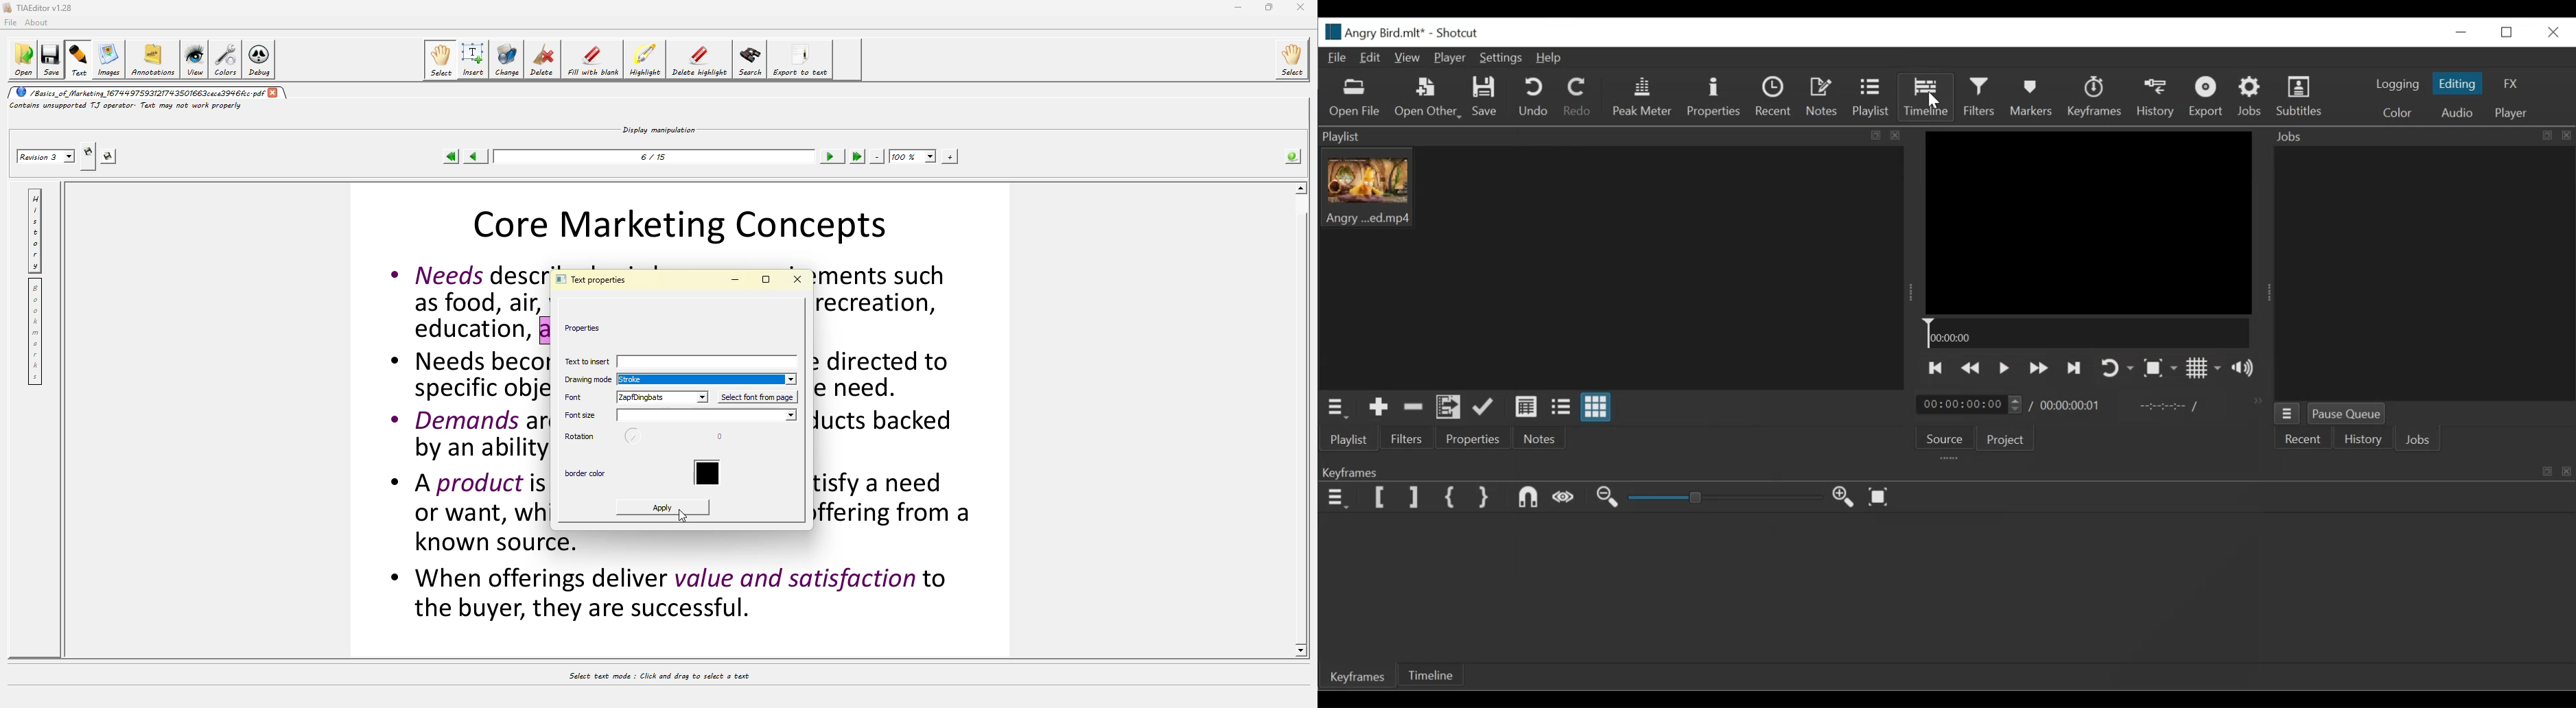 This screenshot has width=2576, height=728. I want to click on Source, so click(1945, 439).